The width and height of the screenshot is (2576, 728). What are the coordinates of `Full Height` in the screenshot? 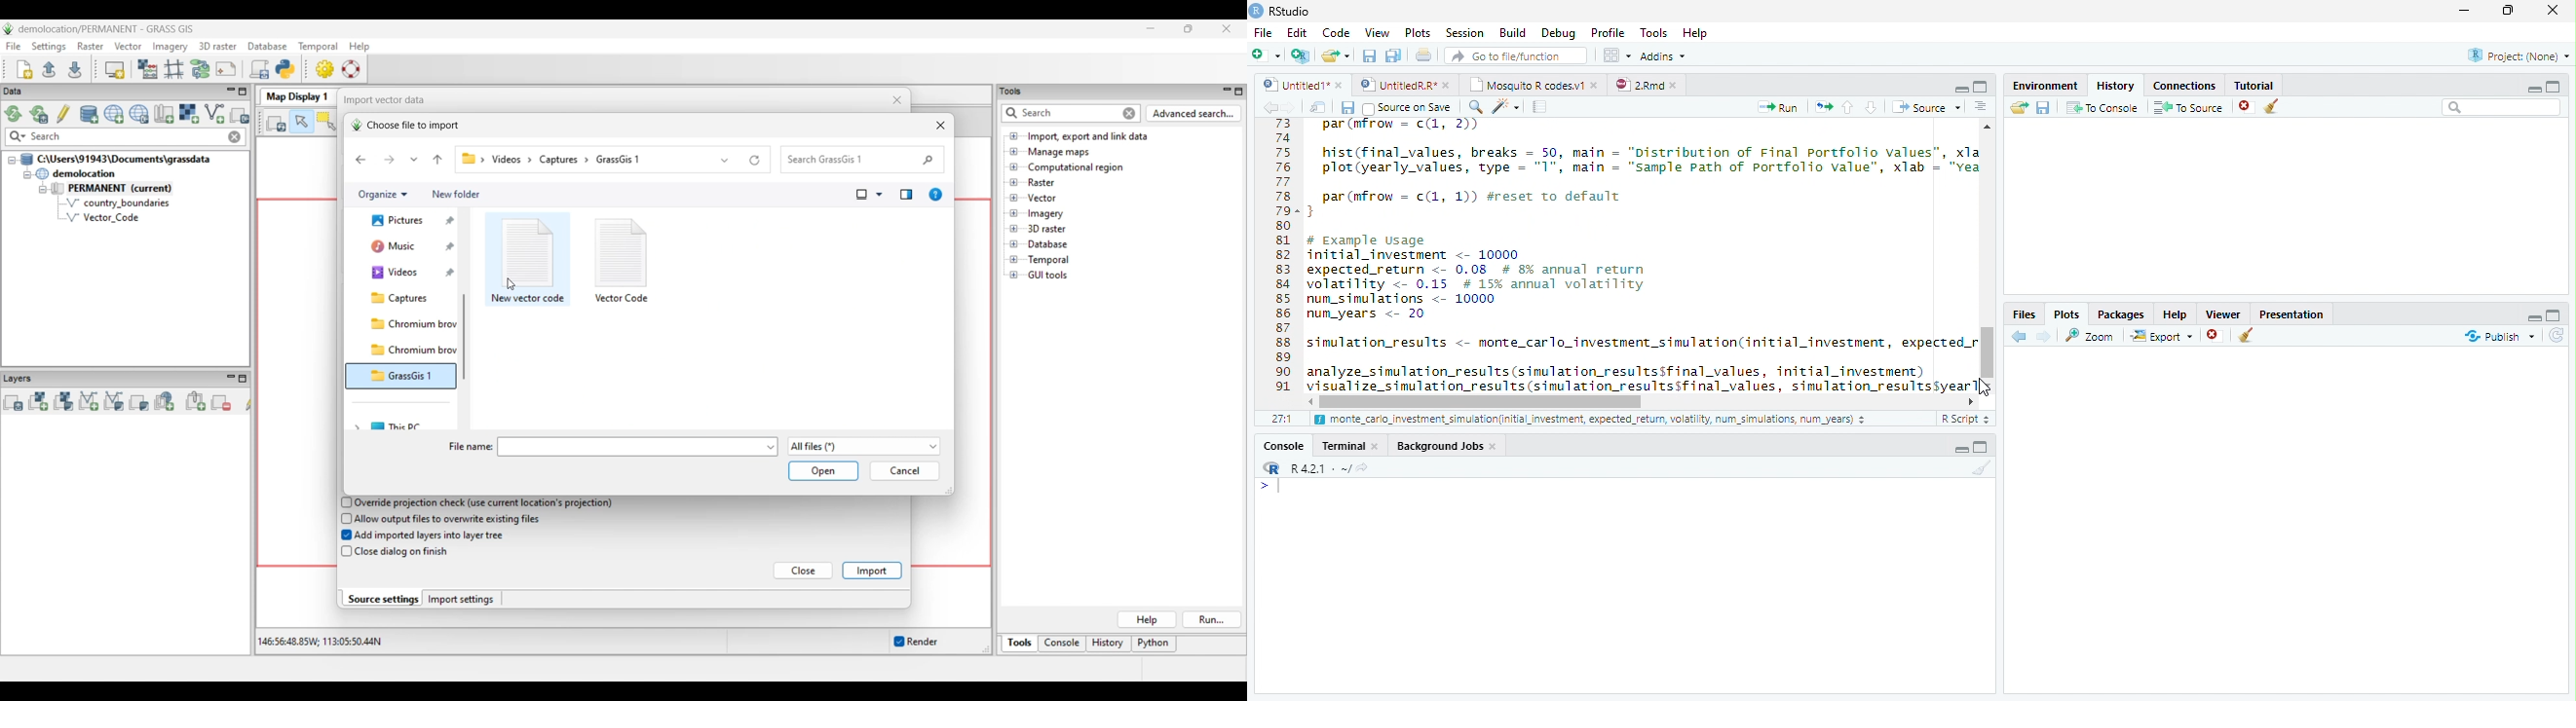 It's located at (2556, 314).